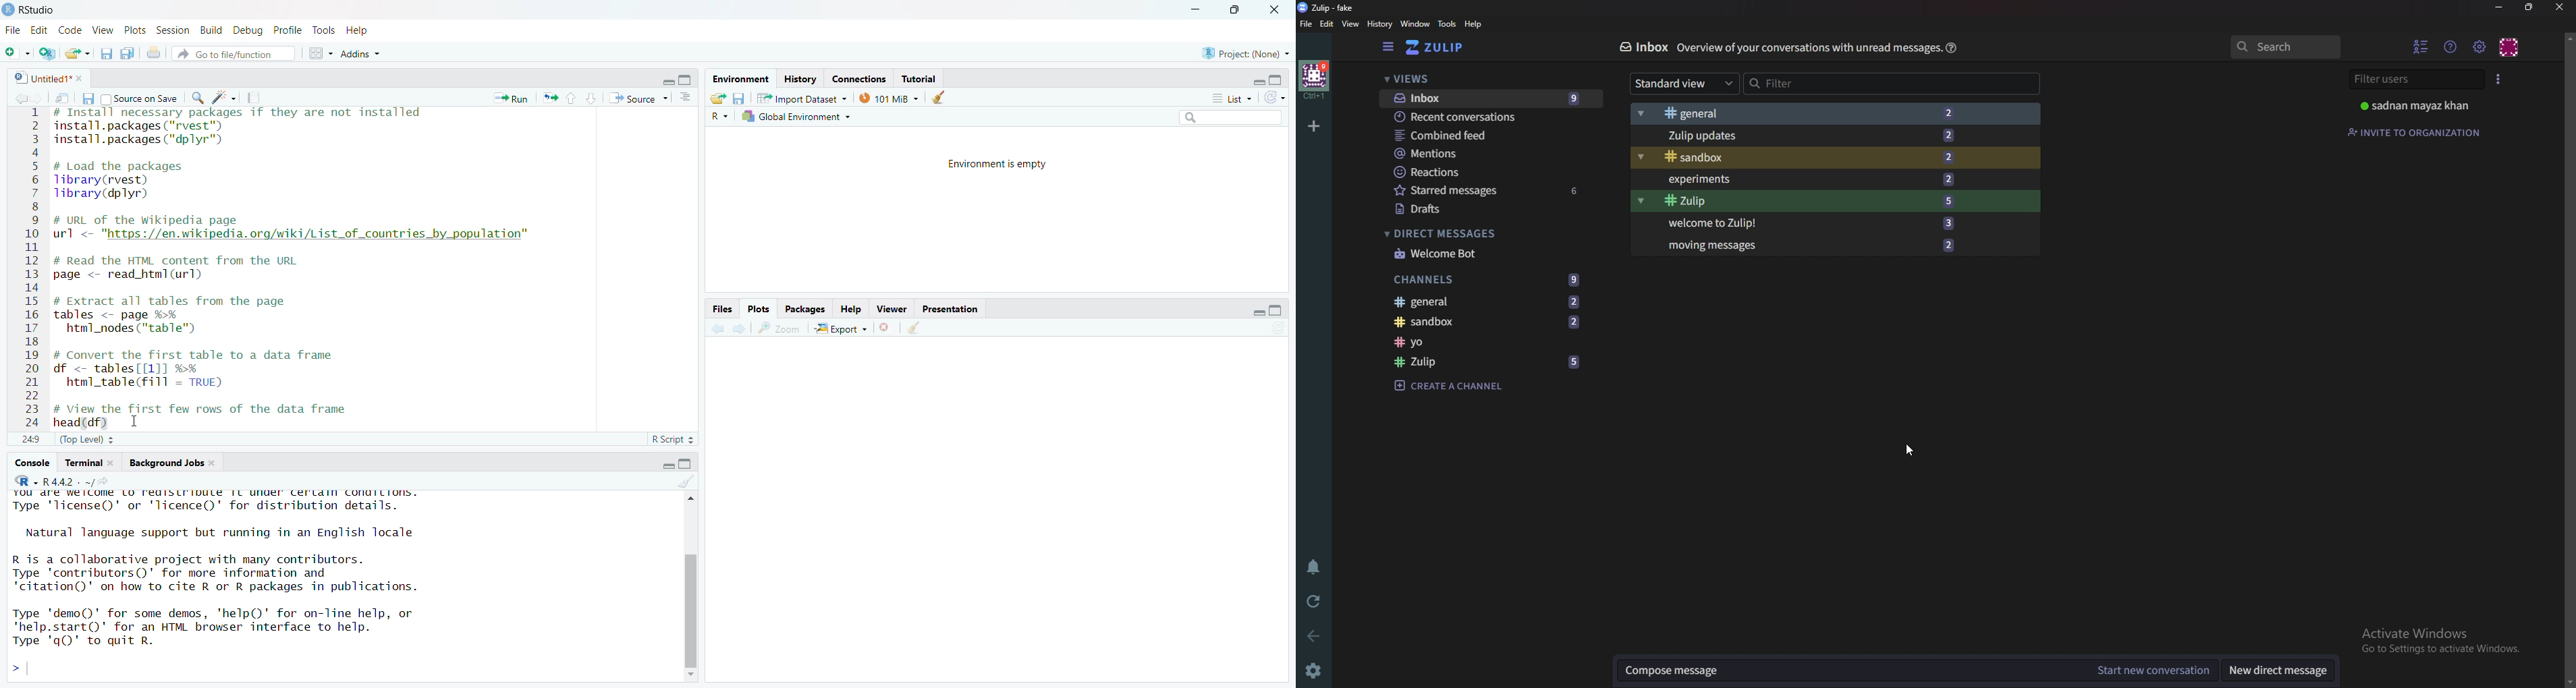  What do you see at coordinates (1316, 80) in the screenshot?
I see `home` at bounding box center [1316, 80].